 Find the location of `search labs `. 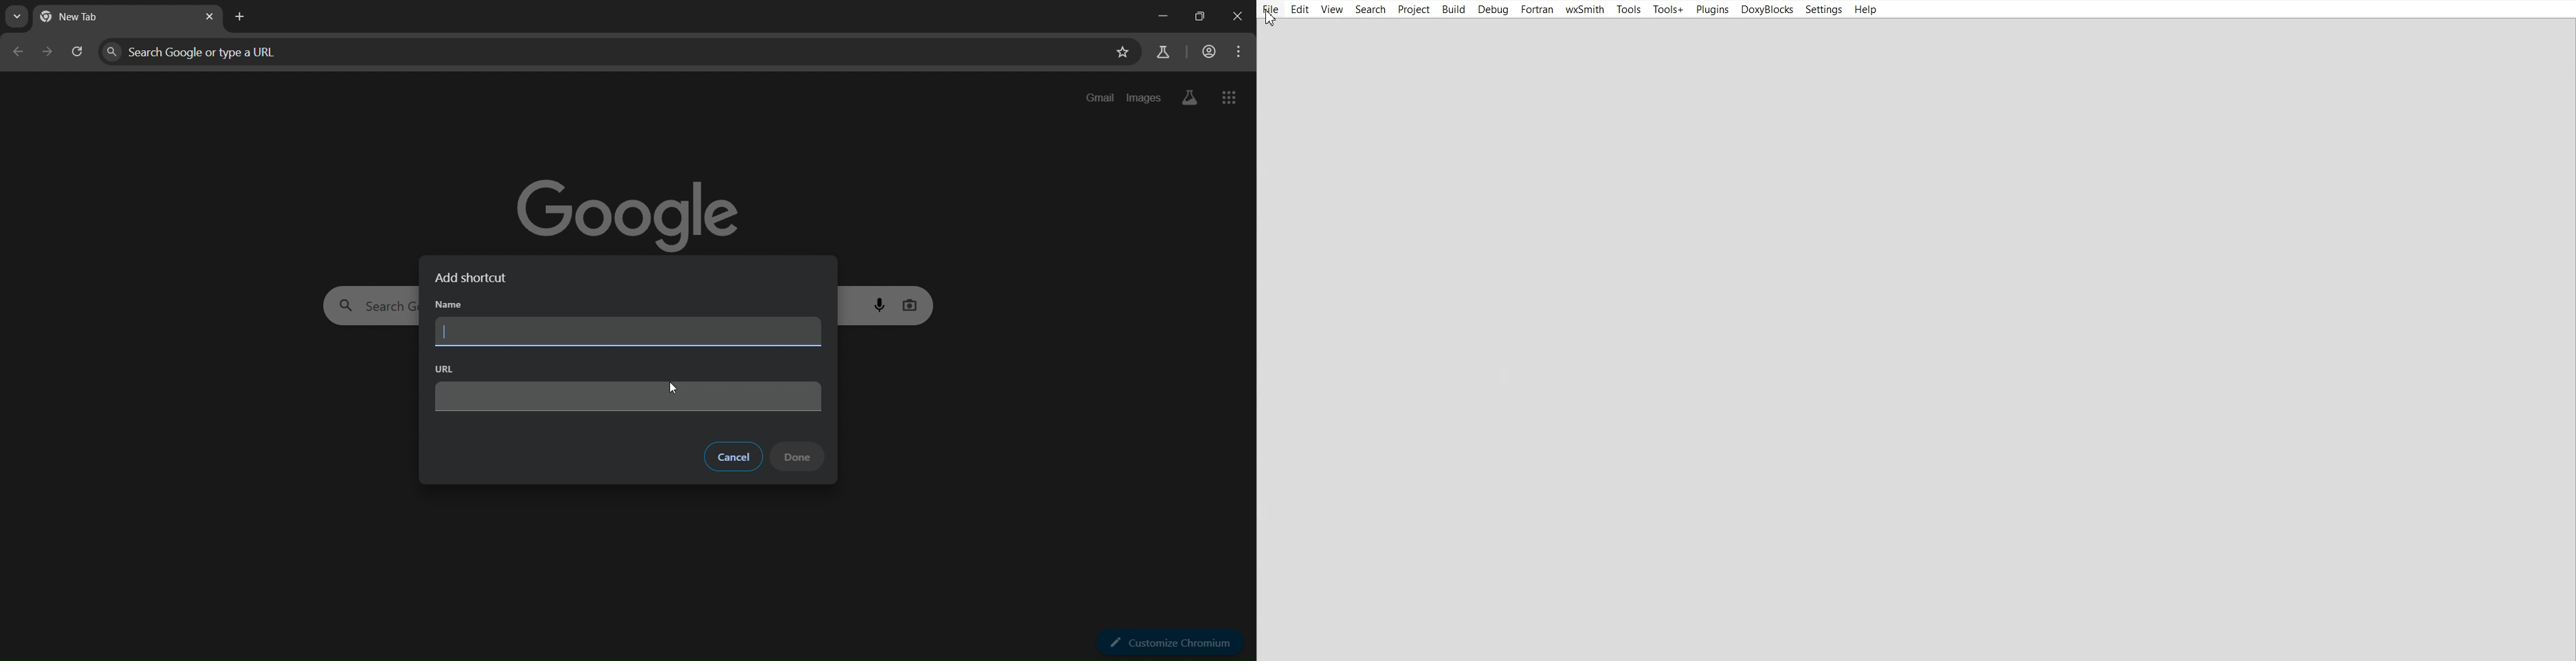

search labs  is located at coordinates (1187, 98).